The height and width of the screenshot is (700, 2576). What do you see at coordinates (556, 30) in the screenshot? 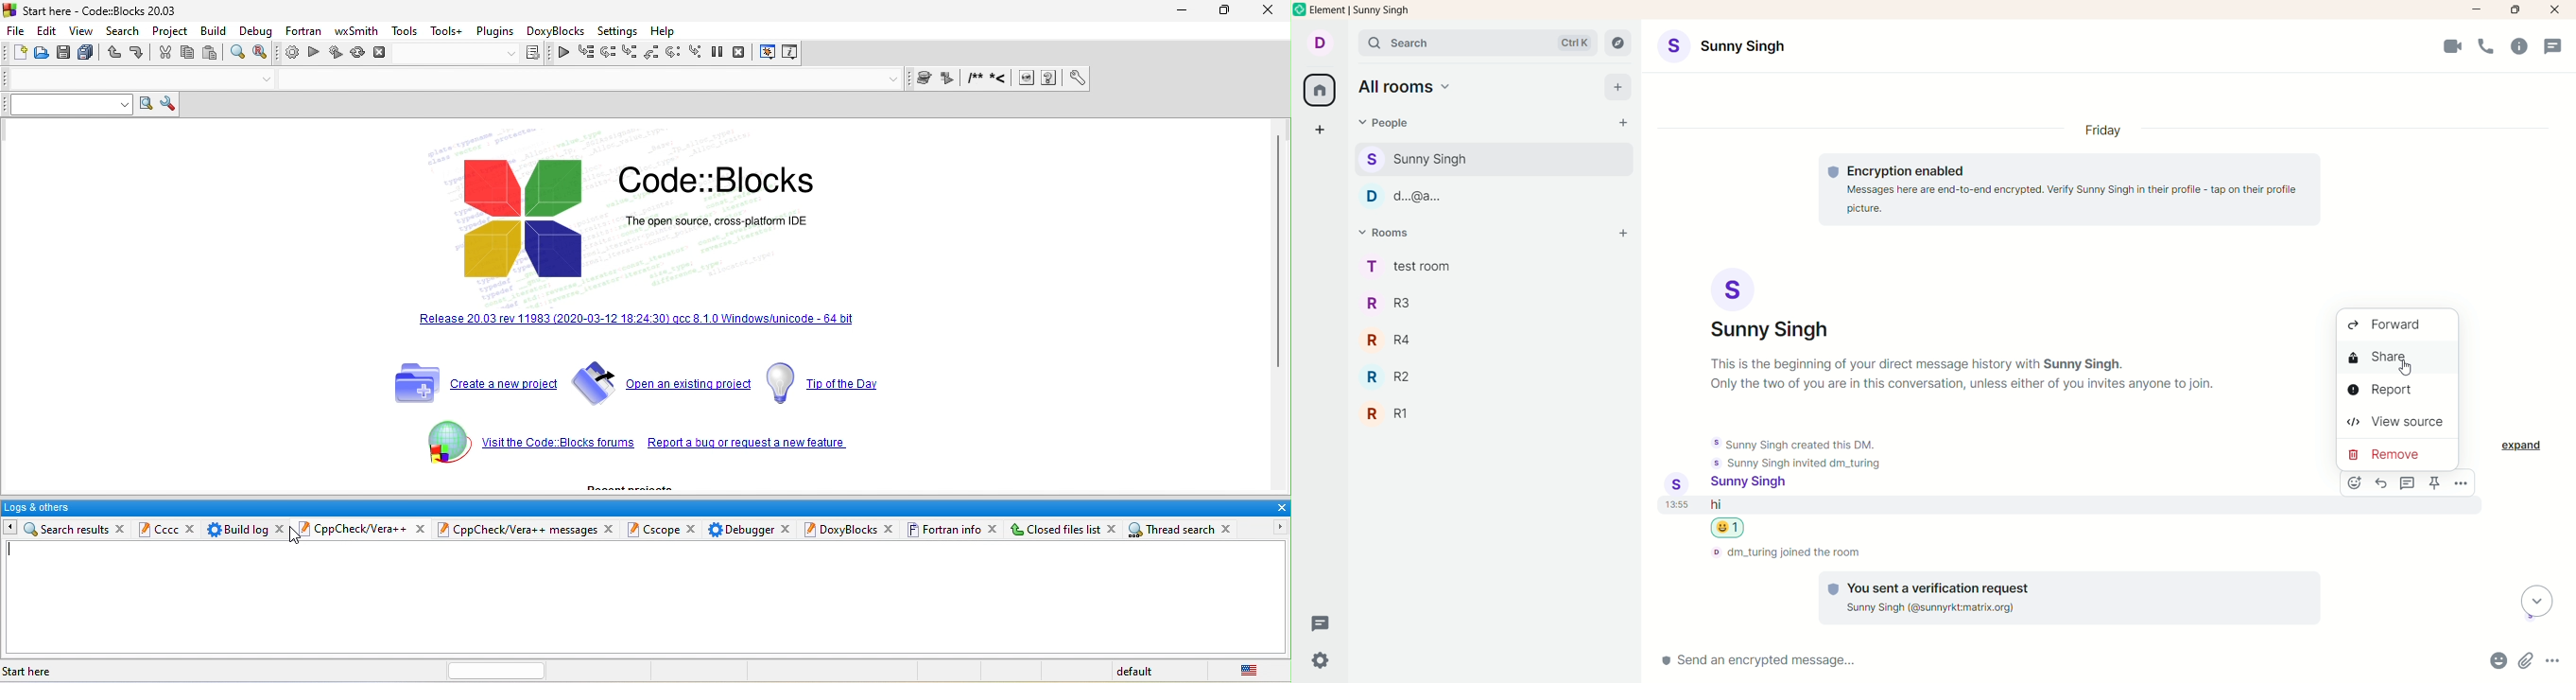
I see `doxyblocks` at bounding box center [556, 30].